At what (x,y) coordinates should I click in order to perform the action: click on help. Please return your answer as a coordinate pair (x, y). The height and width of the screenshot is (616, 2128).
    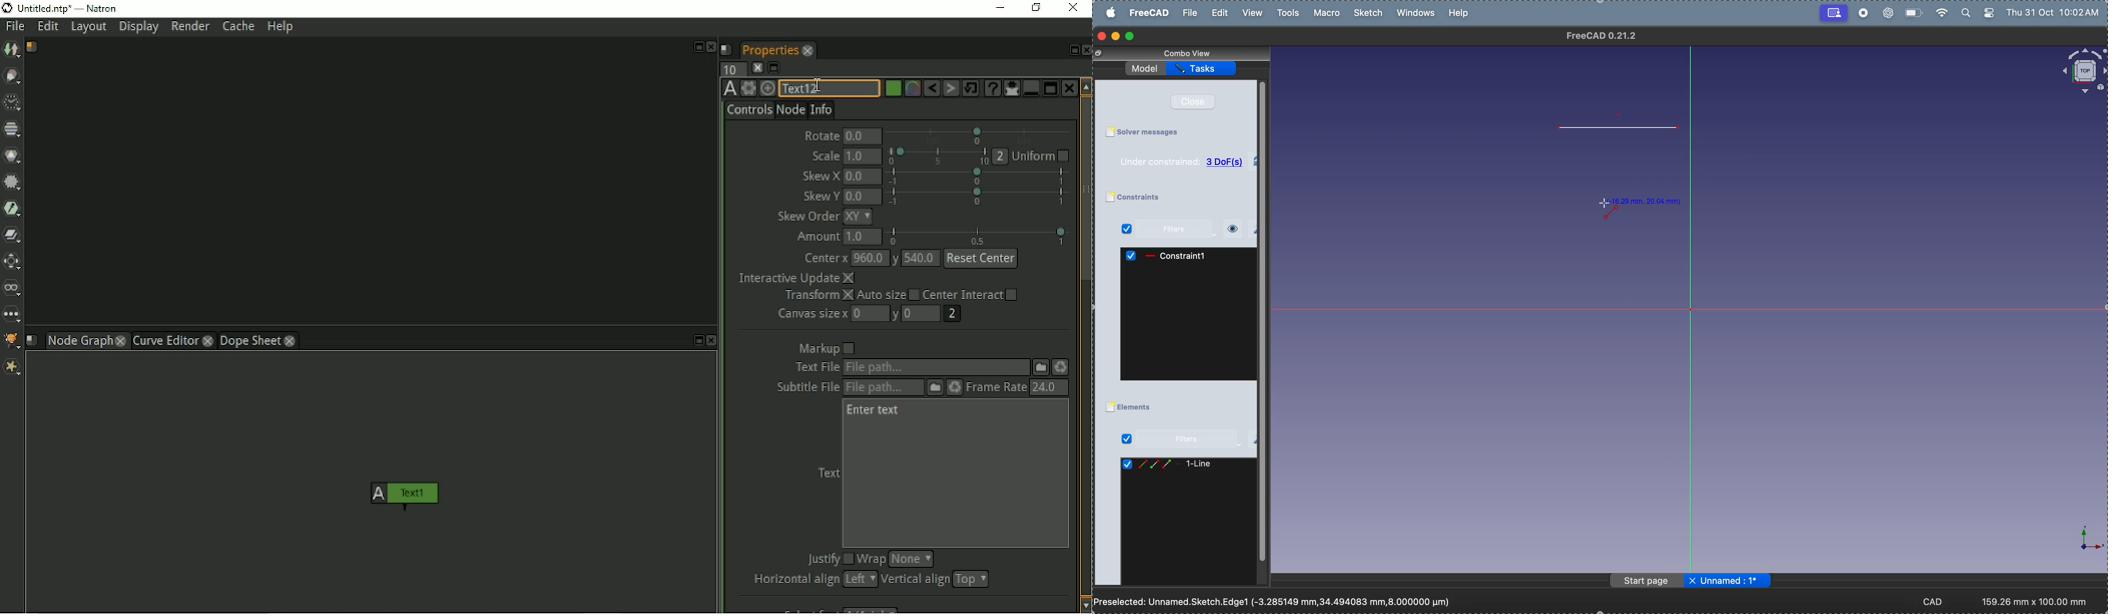
    Looking at the image, I should click on (1460, 12).